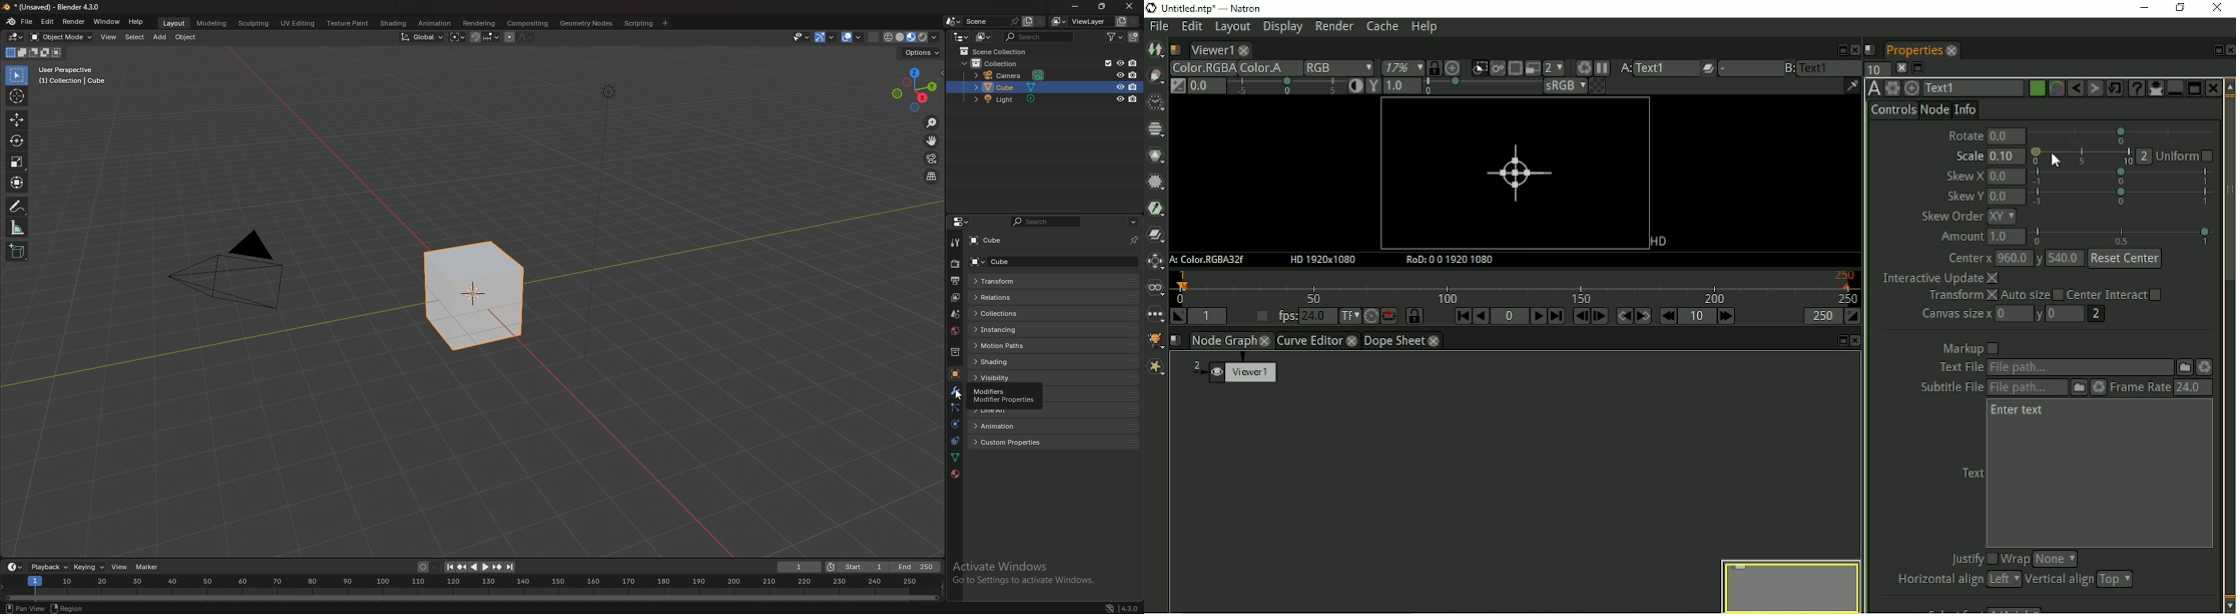 Image resolution: width=2240 pixels, height=616 pixels. What do you see at coordinates (1919, 68) in the screenshot?
I see `Float pane` at bounding box center [1919, 68].